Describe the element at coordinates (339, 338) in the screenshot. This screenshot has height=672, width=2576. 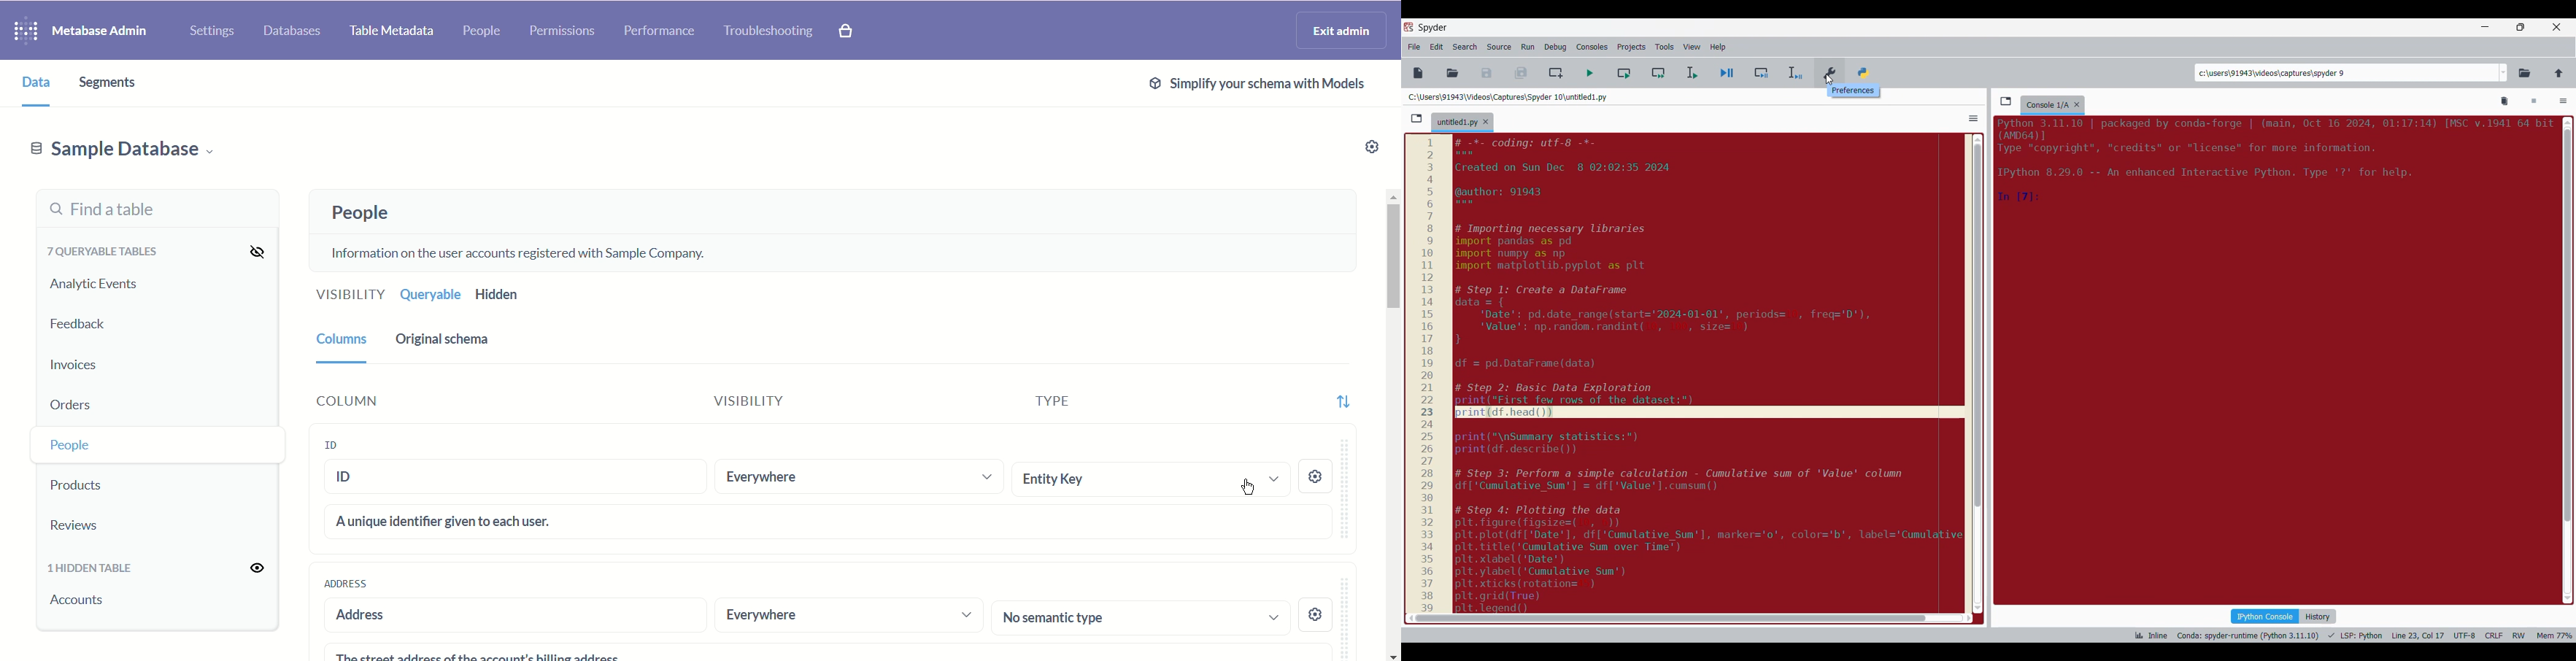
I see `Columns` at that location.